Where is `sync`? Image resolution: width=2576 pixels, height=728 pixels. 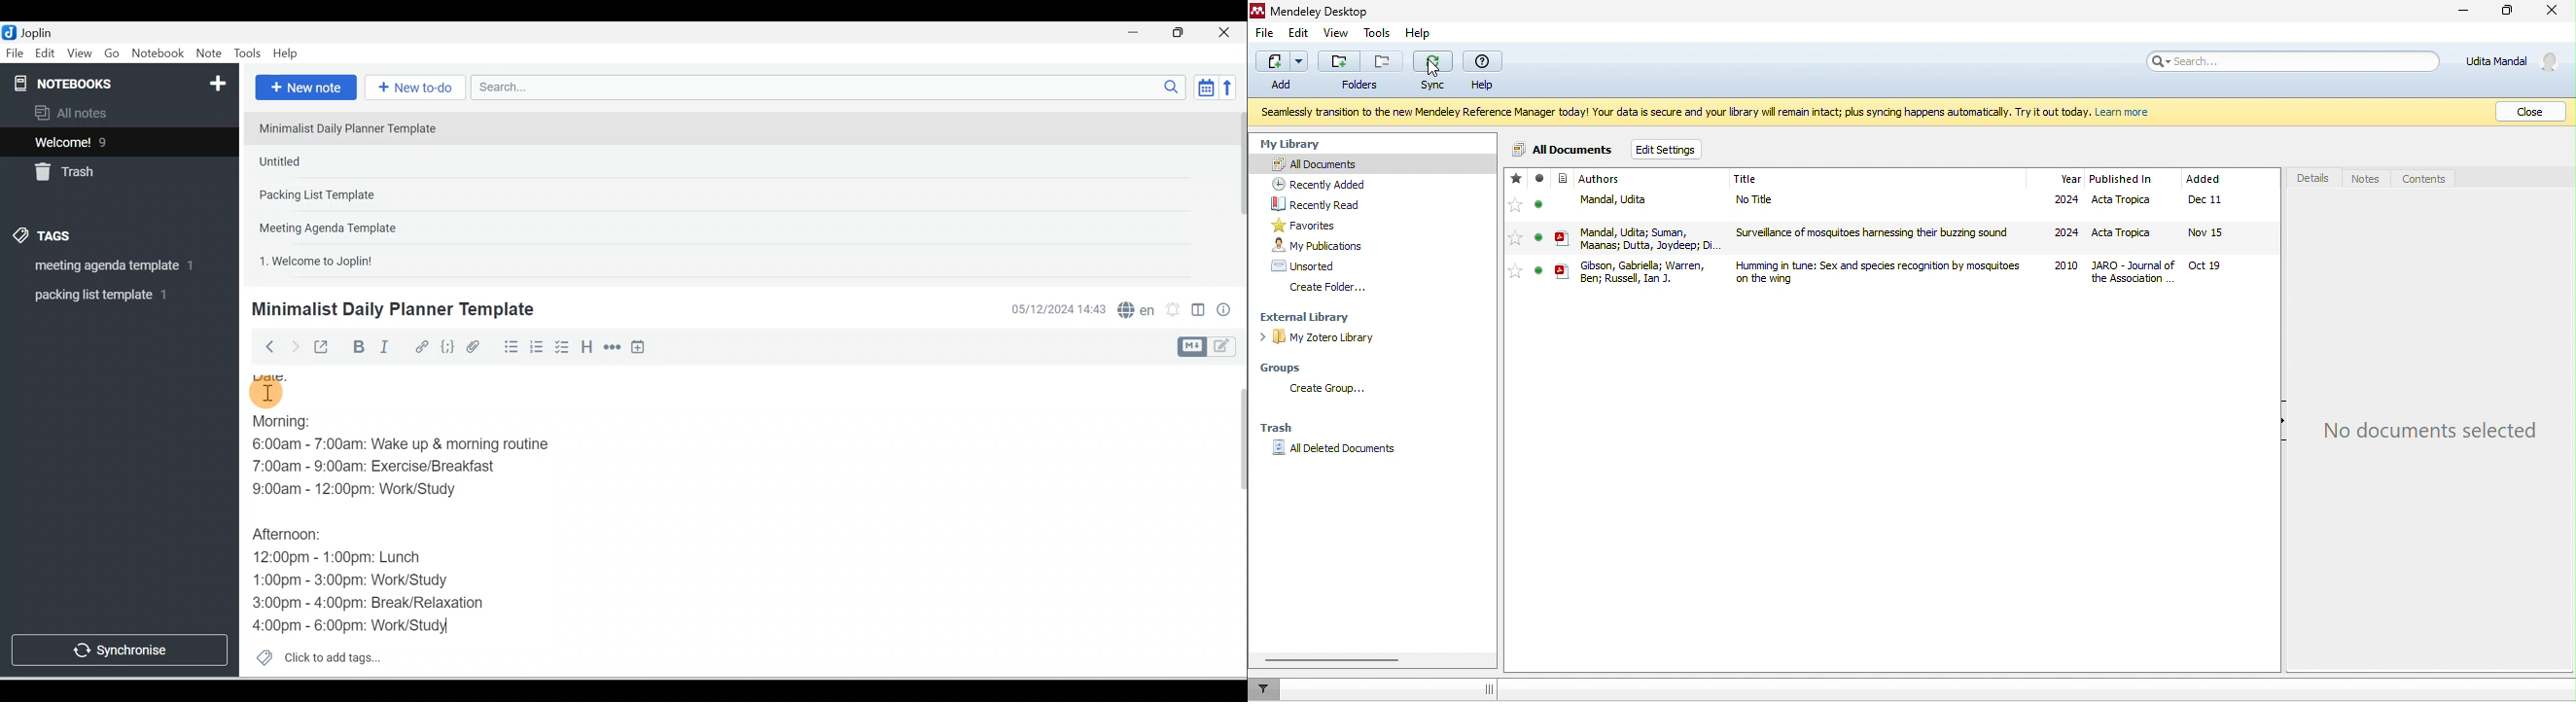 sync is located at coordinates (1433, 71).